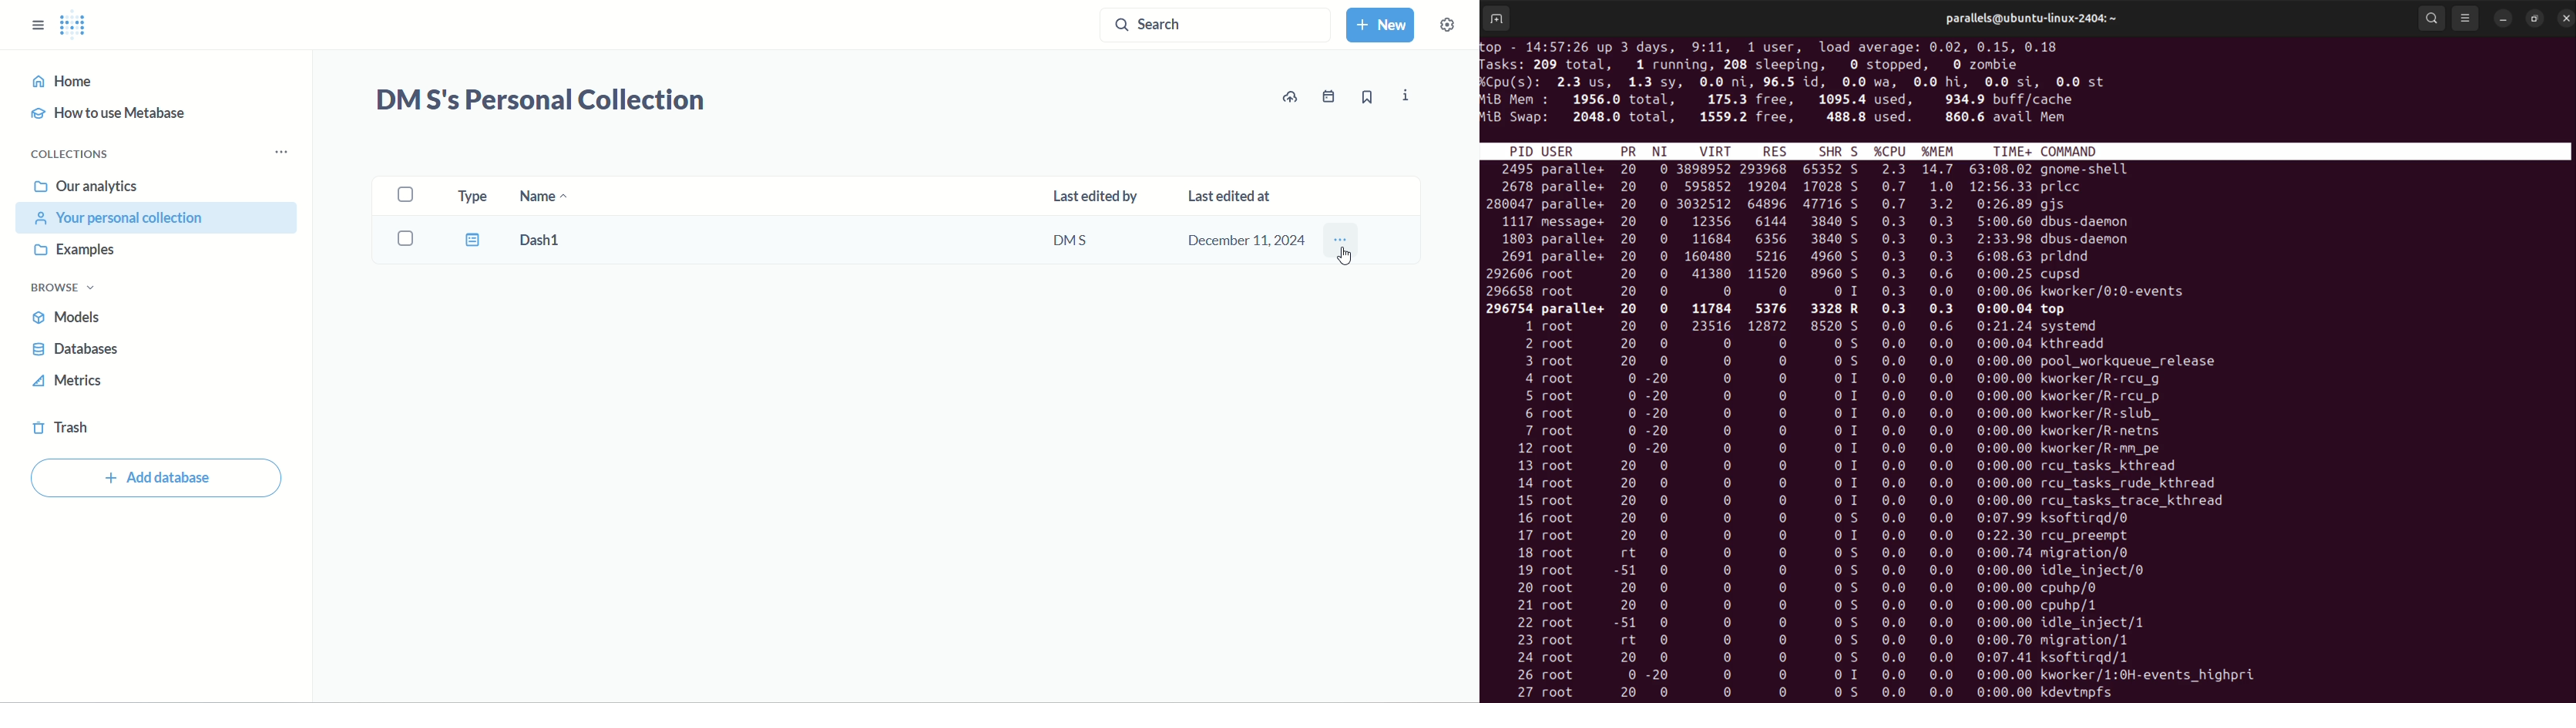 The width and height of the screenshot is (2576, 728). Describe the element at coordinates (160, 218) in the screenshot. I see `your personal collection` at that location.